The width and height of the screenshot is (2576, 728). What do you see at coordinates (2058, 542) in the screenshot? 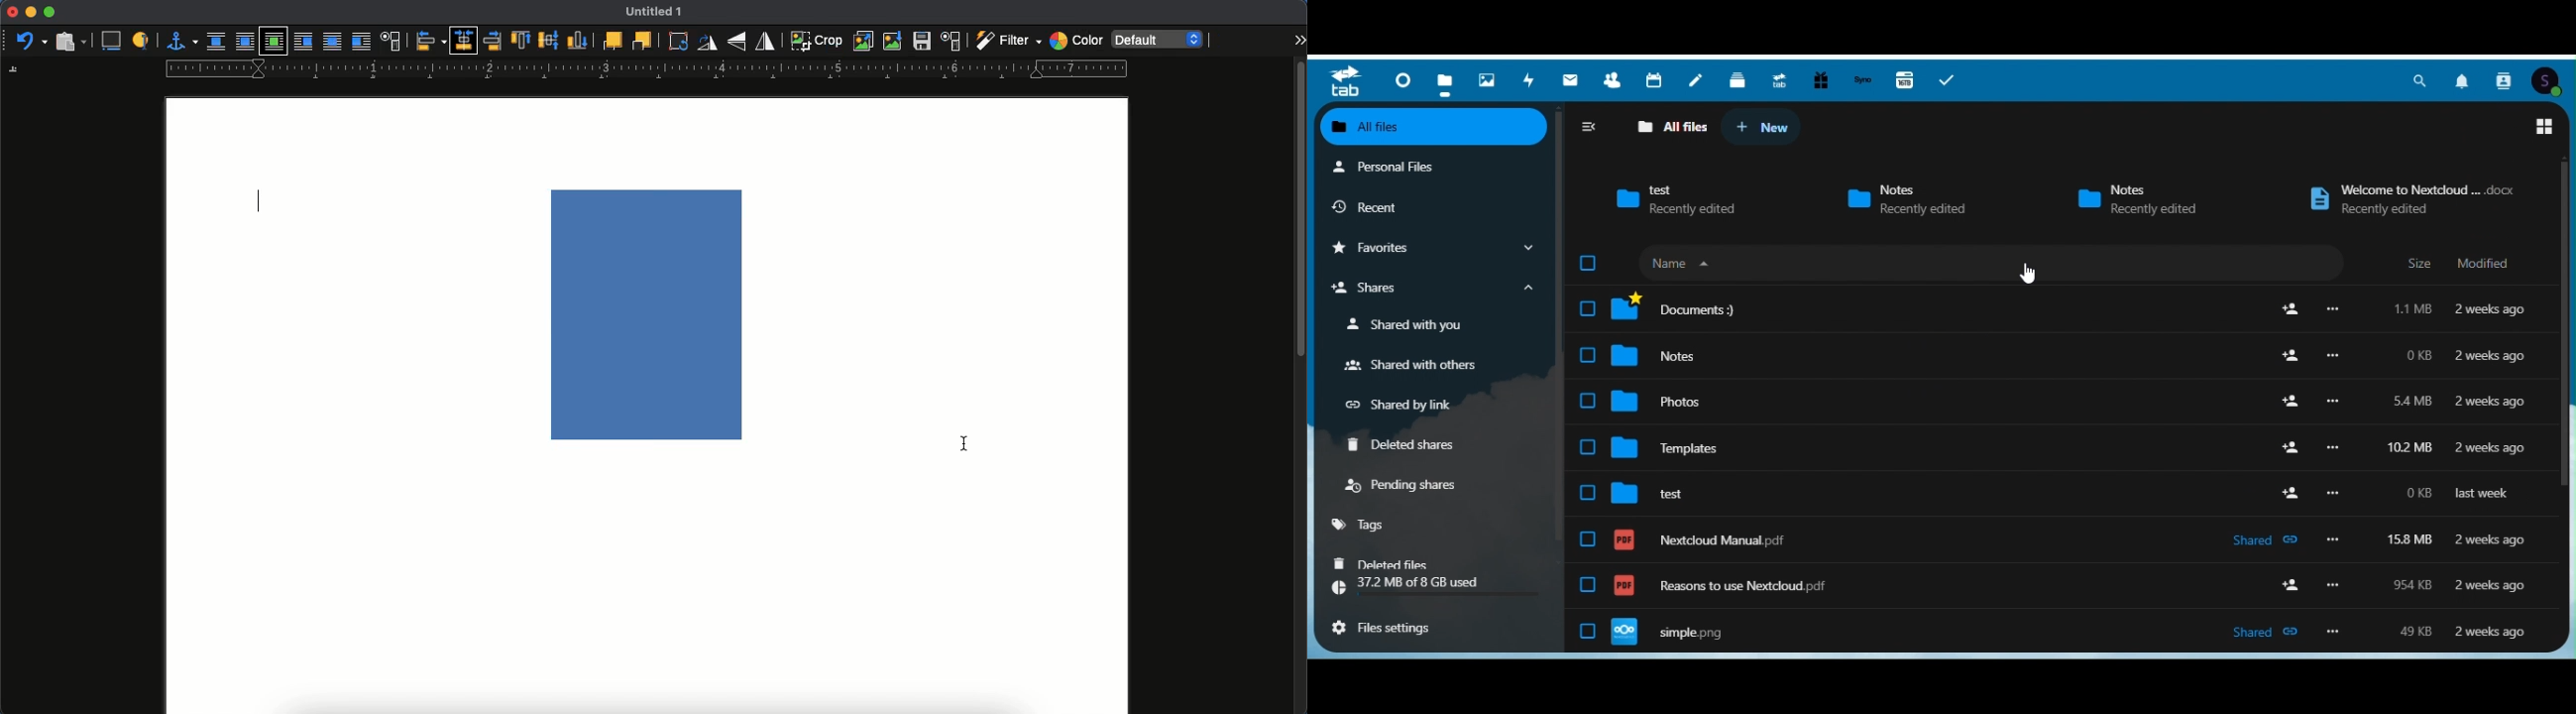
I see `nextcloud manual.pdf` at bounding box center [2058, 542].